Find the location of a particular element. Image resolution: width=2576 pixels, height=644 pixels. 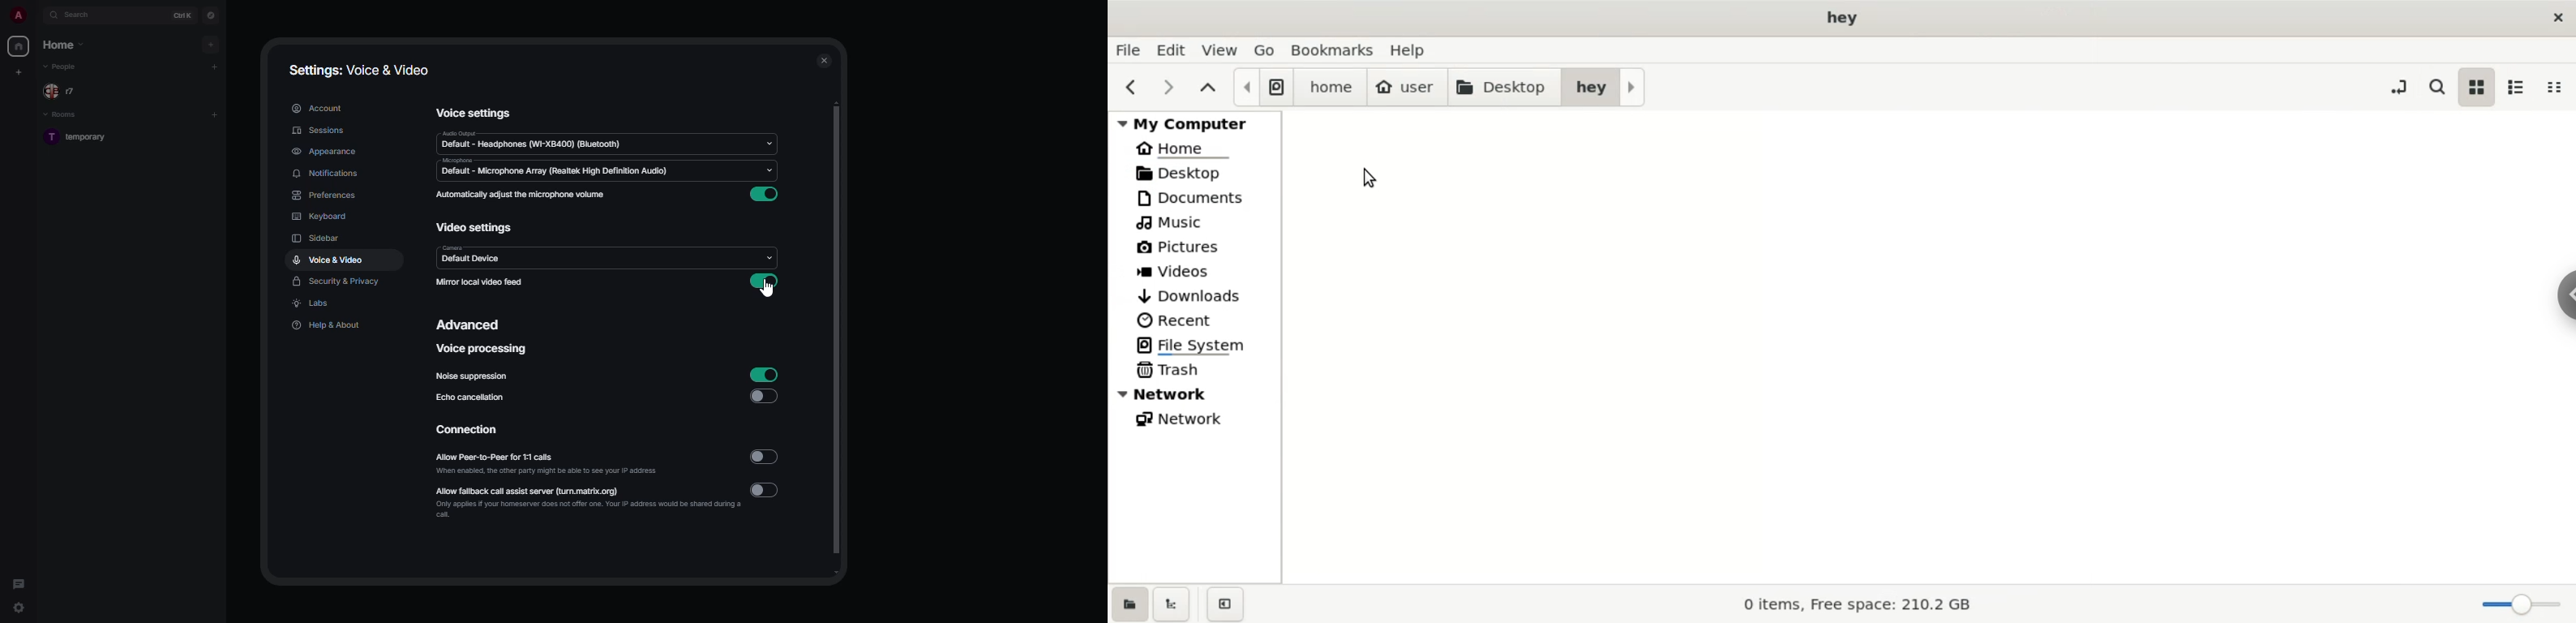

room is located at coordinates (83, 139).